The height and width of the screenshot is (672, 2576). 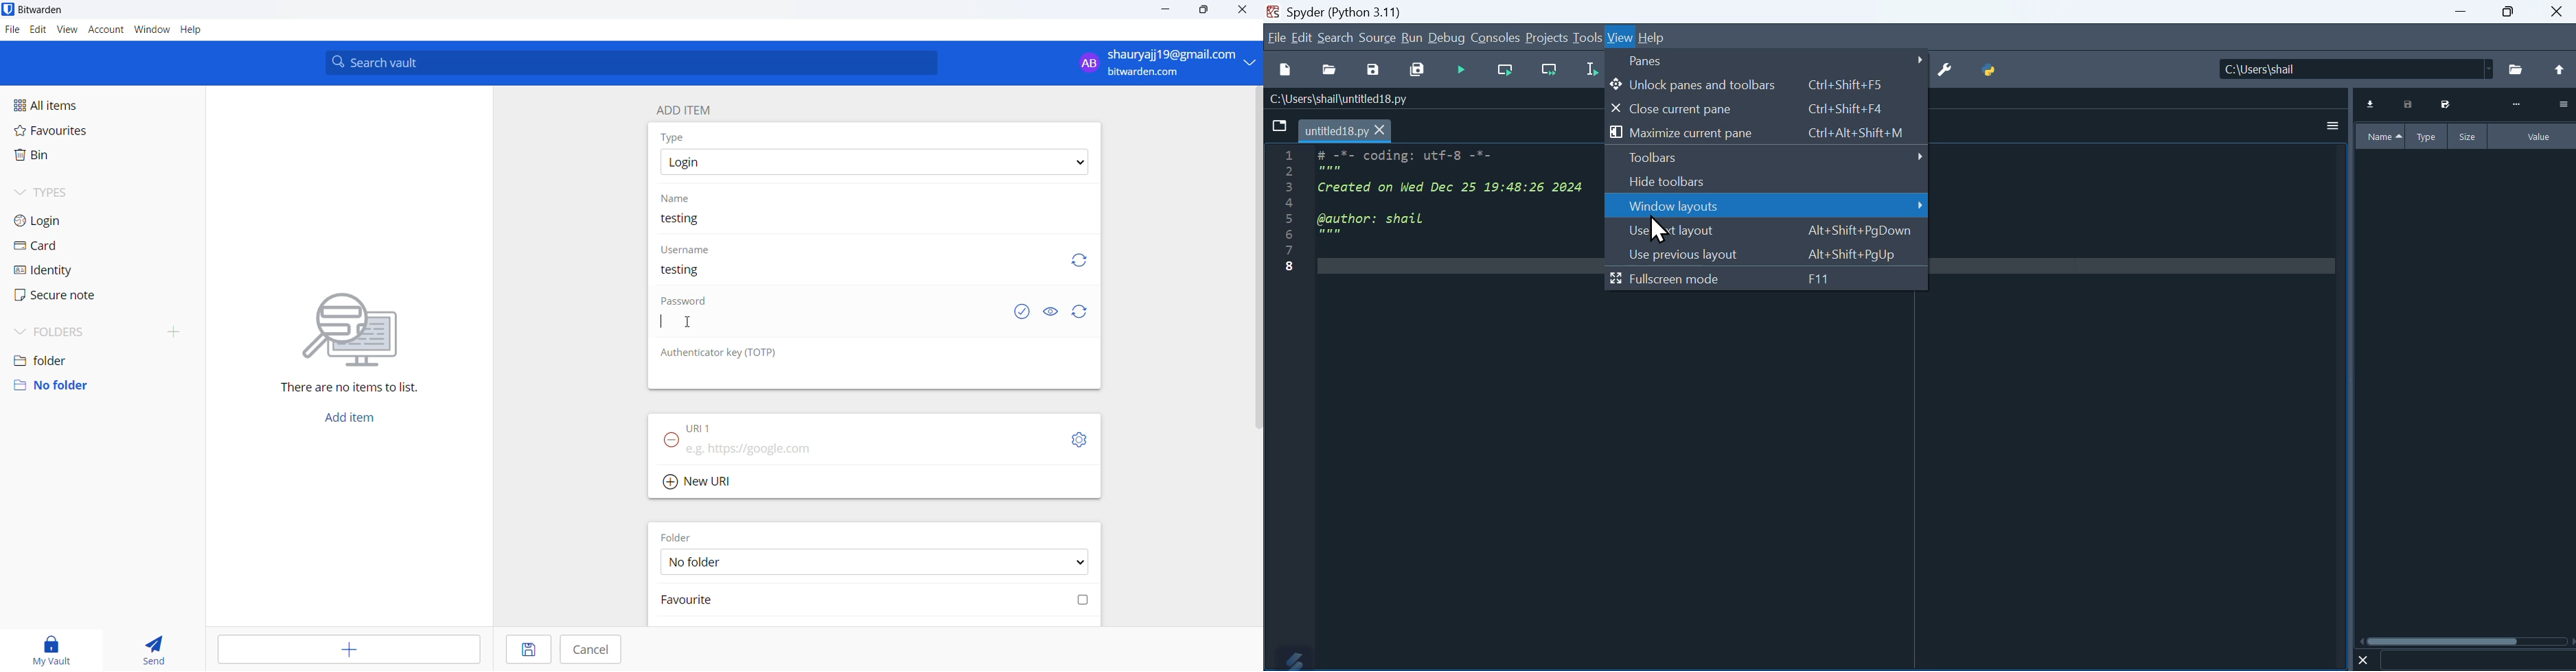 What do you see at coordinates (105, 30) in the screenshot?
I see `account` at bounding box center [105, 30].